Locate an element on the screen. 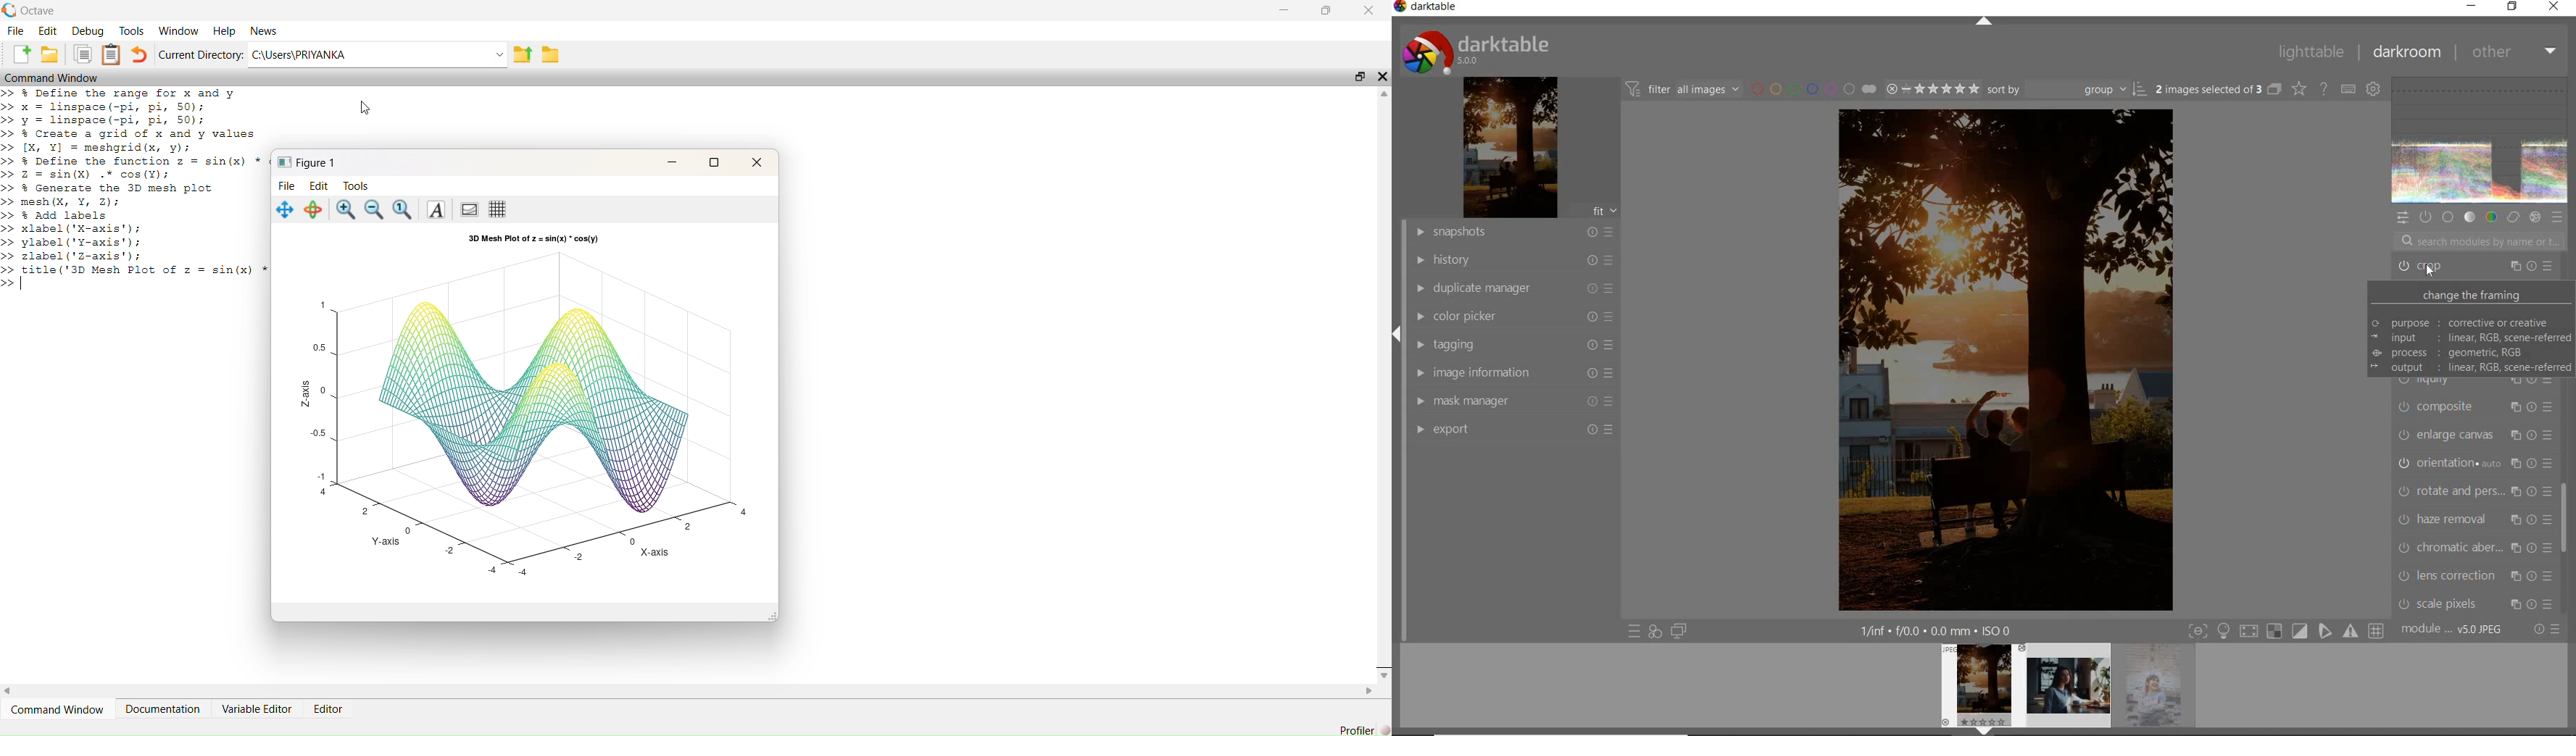 This screenshot has height=756, width=2576. mask manager is located at coordinates (1513, 400).